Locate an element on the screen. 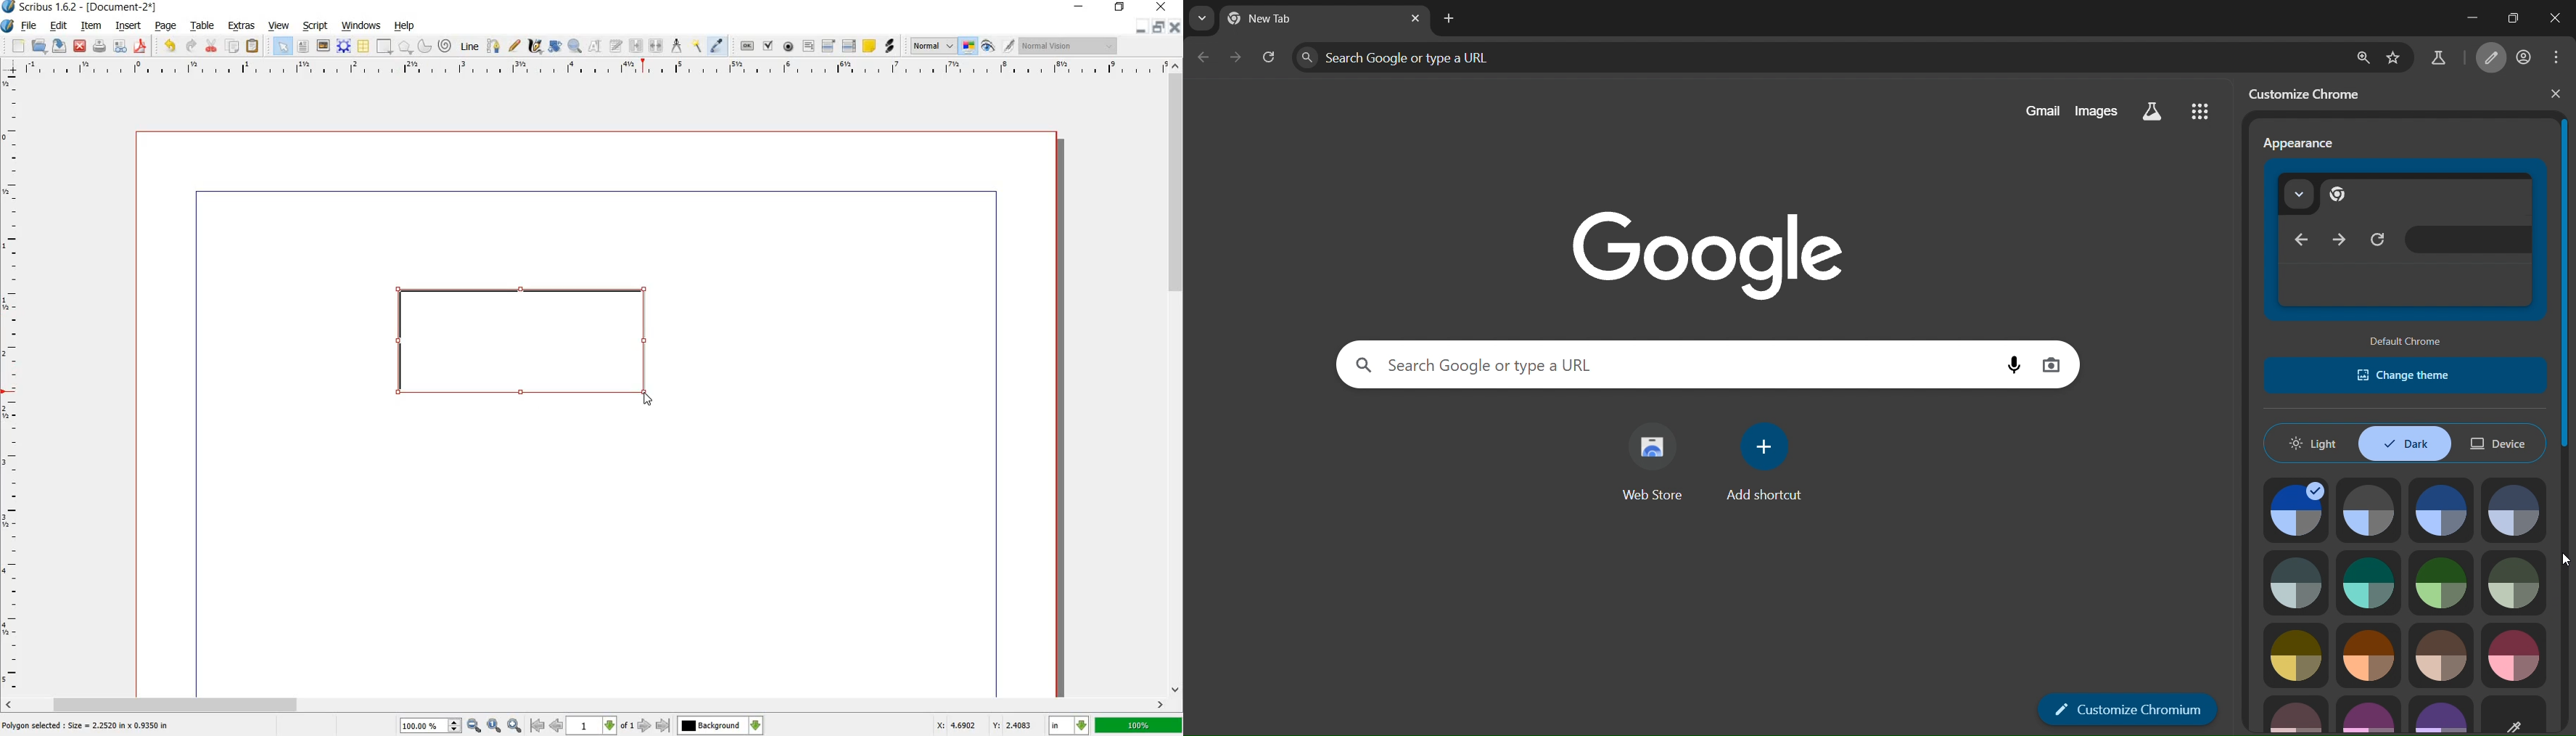 The image size is (2576, 756). ZOOM IN OR OUT is located at coordinates (576, 44).